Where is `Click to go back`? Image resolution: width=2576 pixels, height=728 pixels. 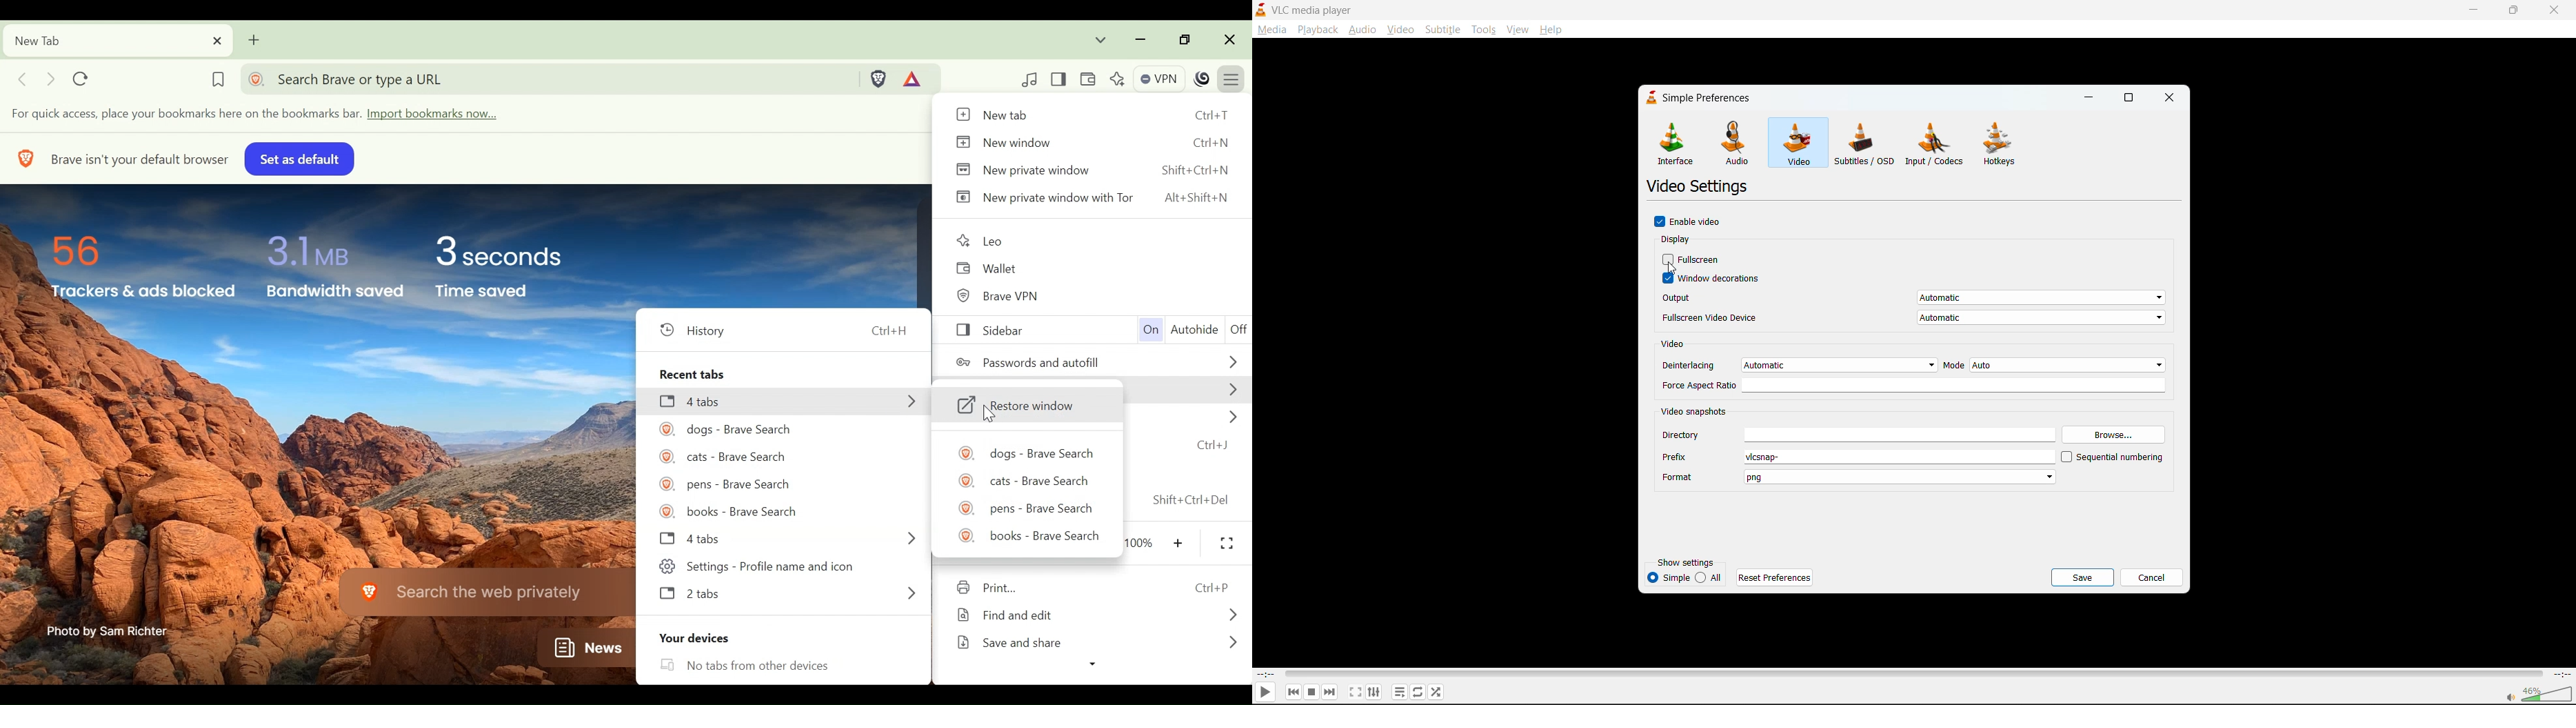 Click to go back is located at coordinates (22, 78).